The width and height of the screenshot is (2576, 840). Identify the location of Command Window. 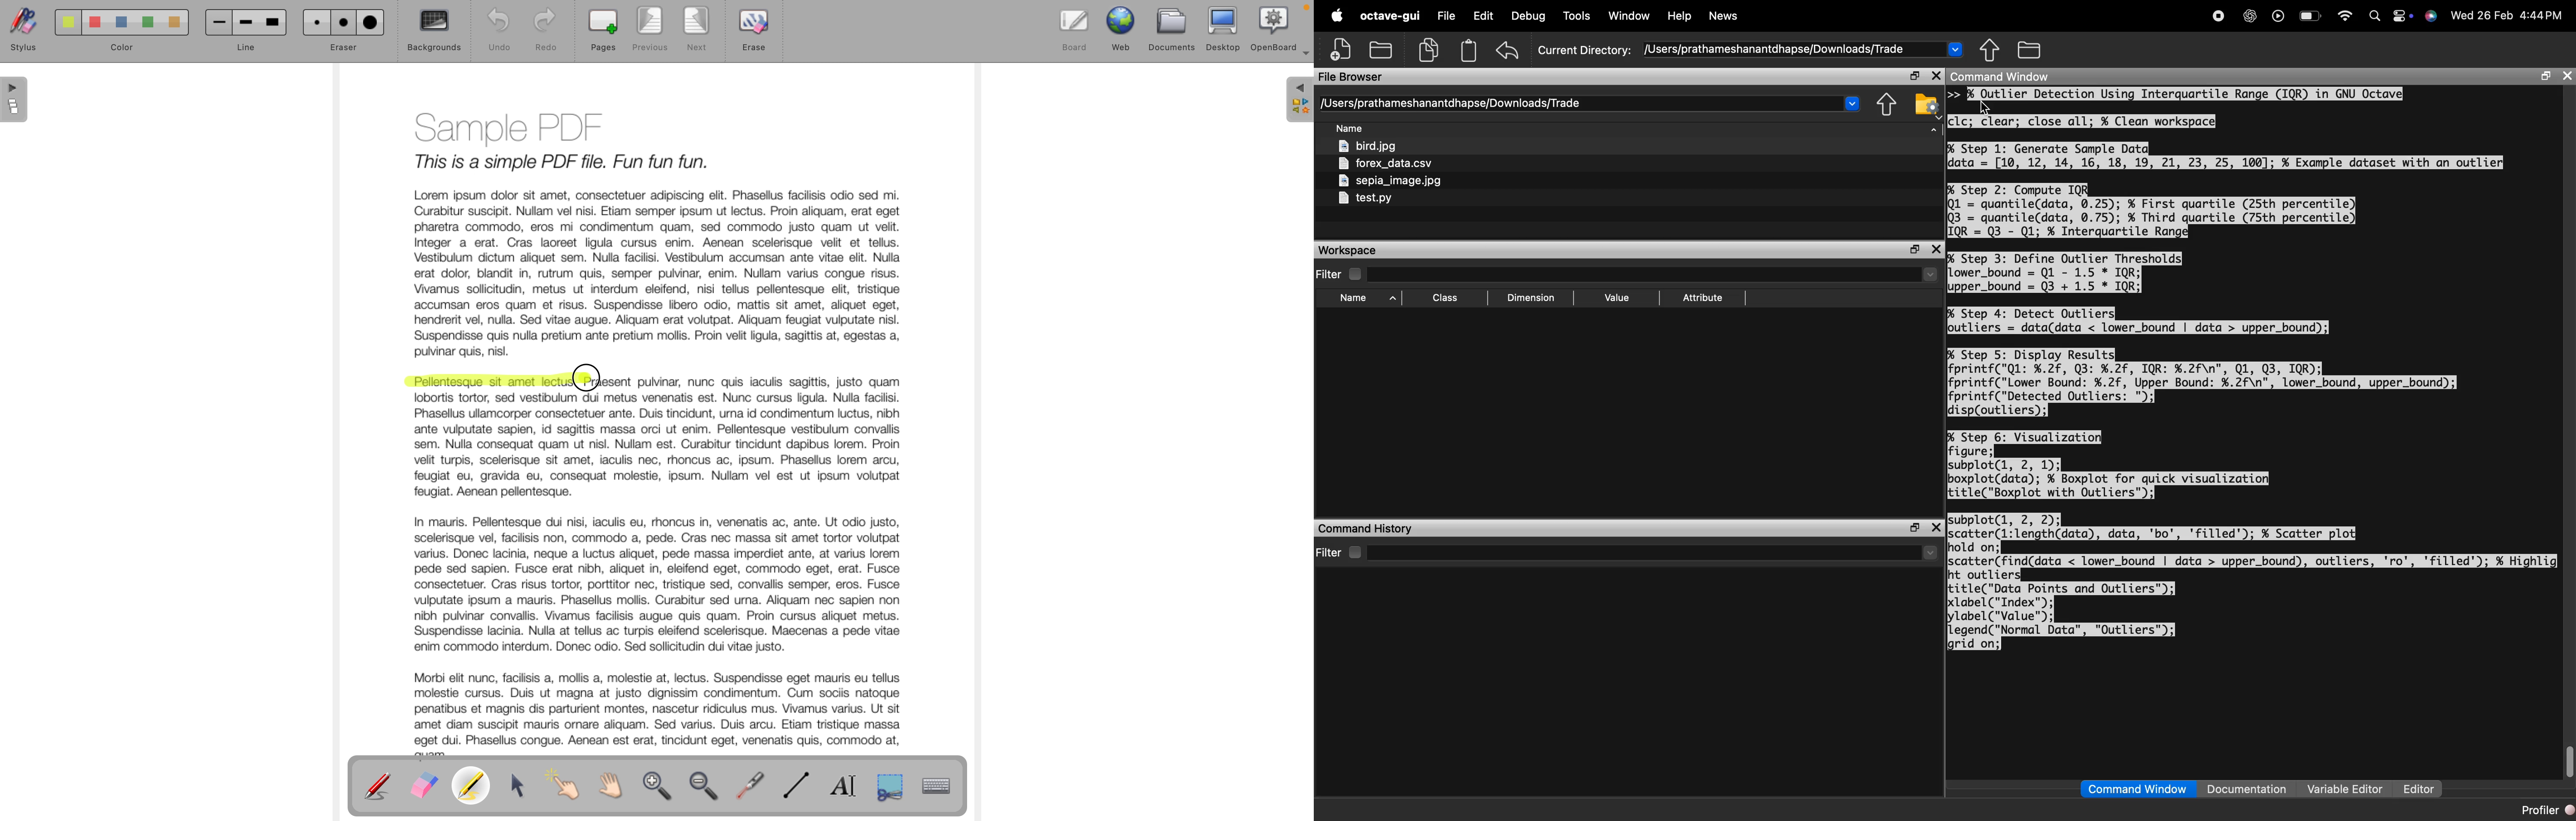
(2138, 789).